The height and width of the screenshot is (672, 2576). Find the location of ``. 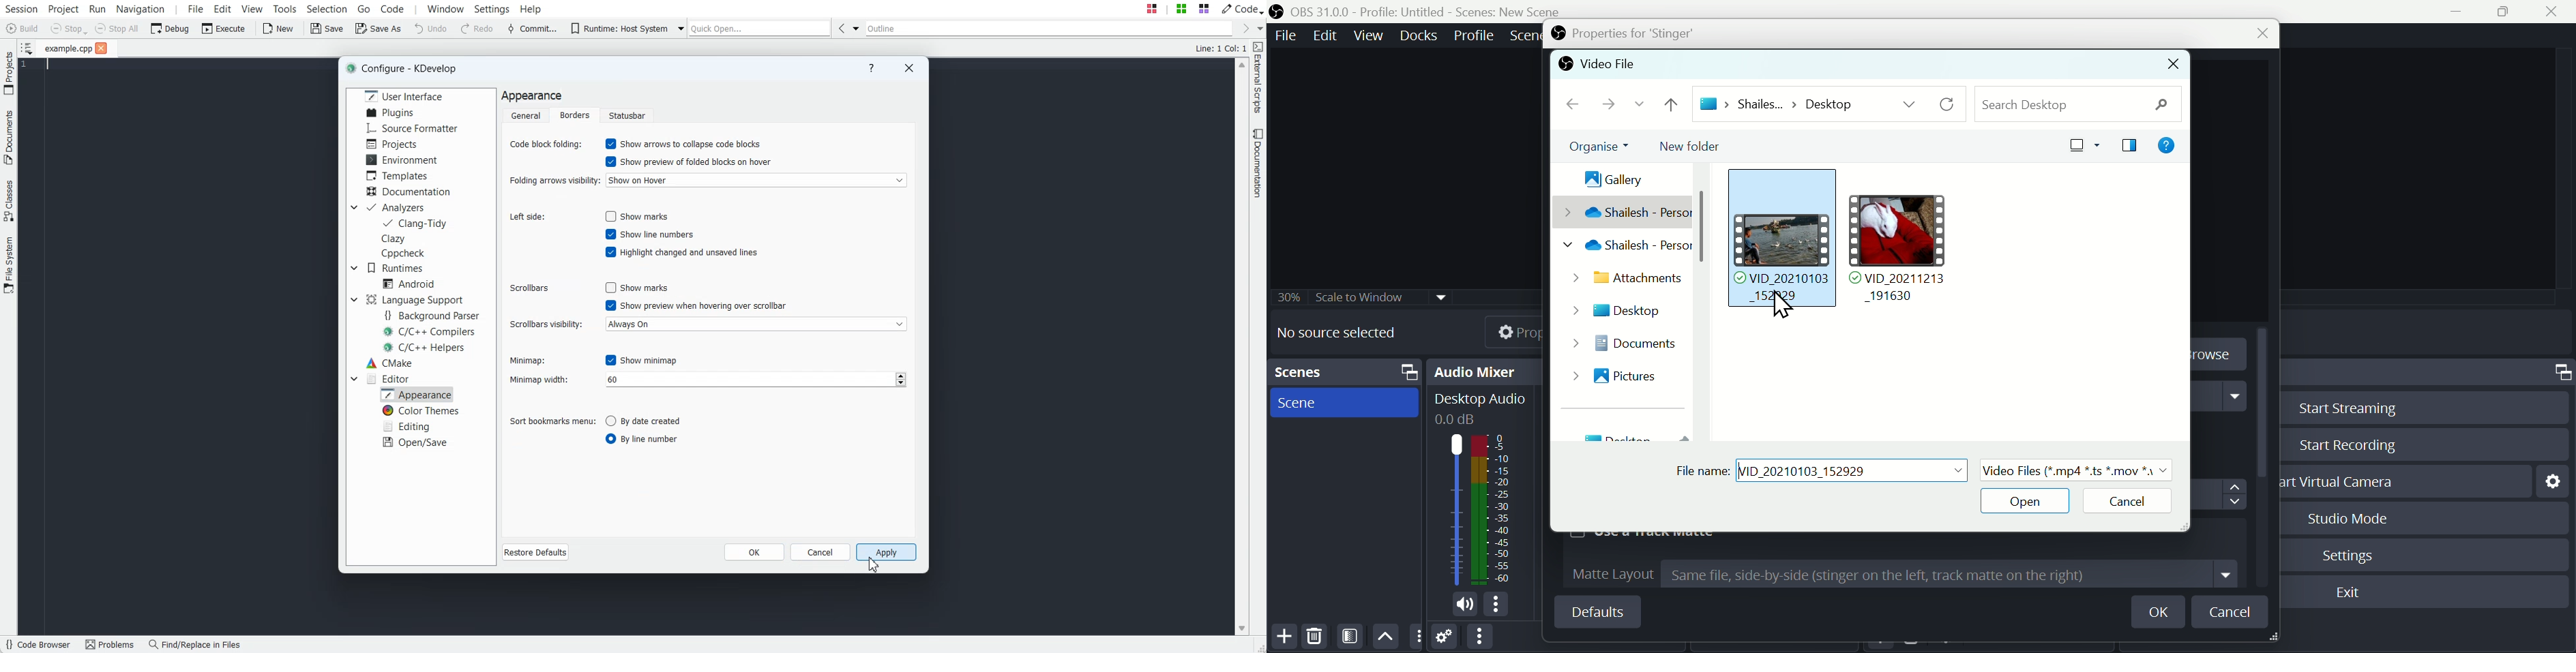

 is located at coordinates (1328, 35).